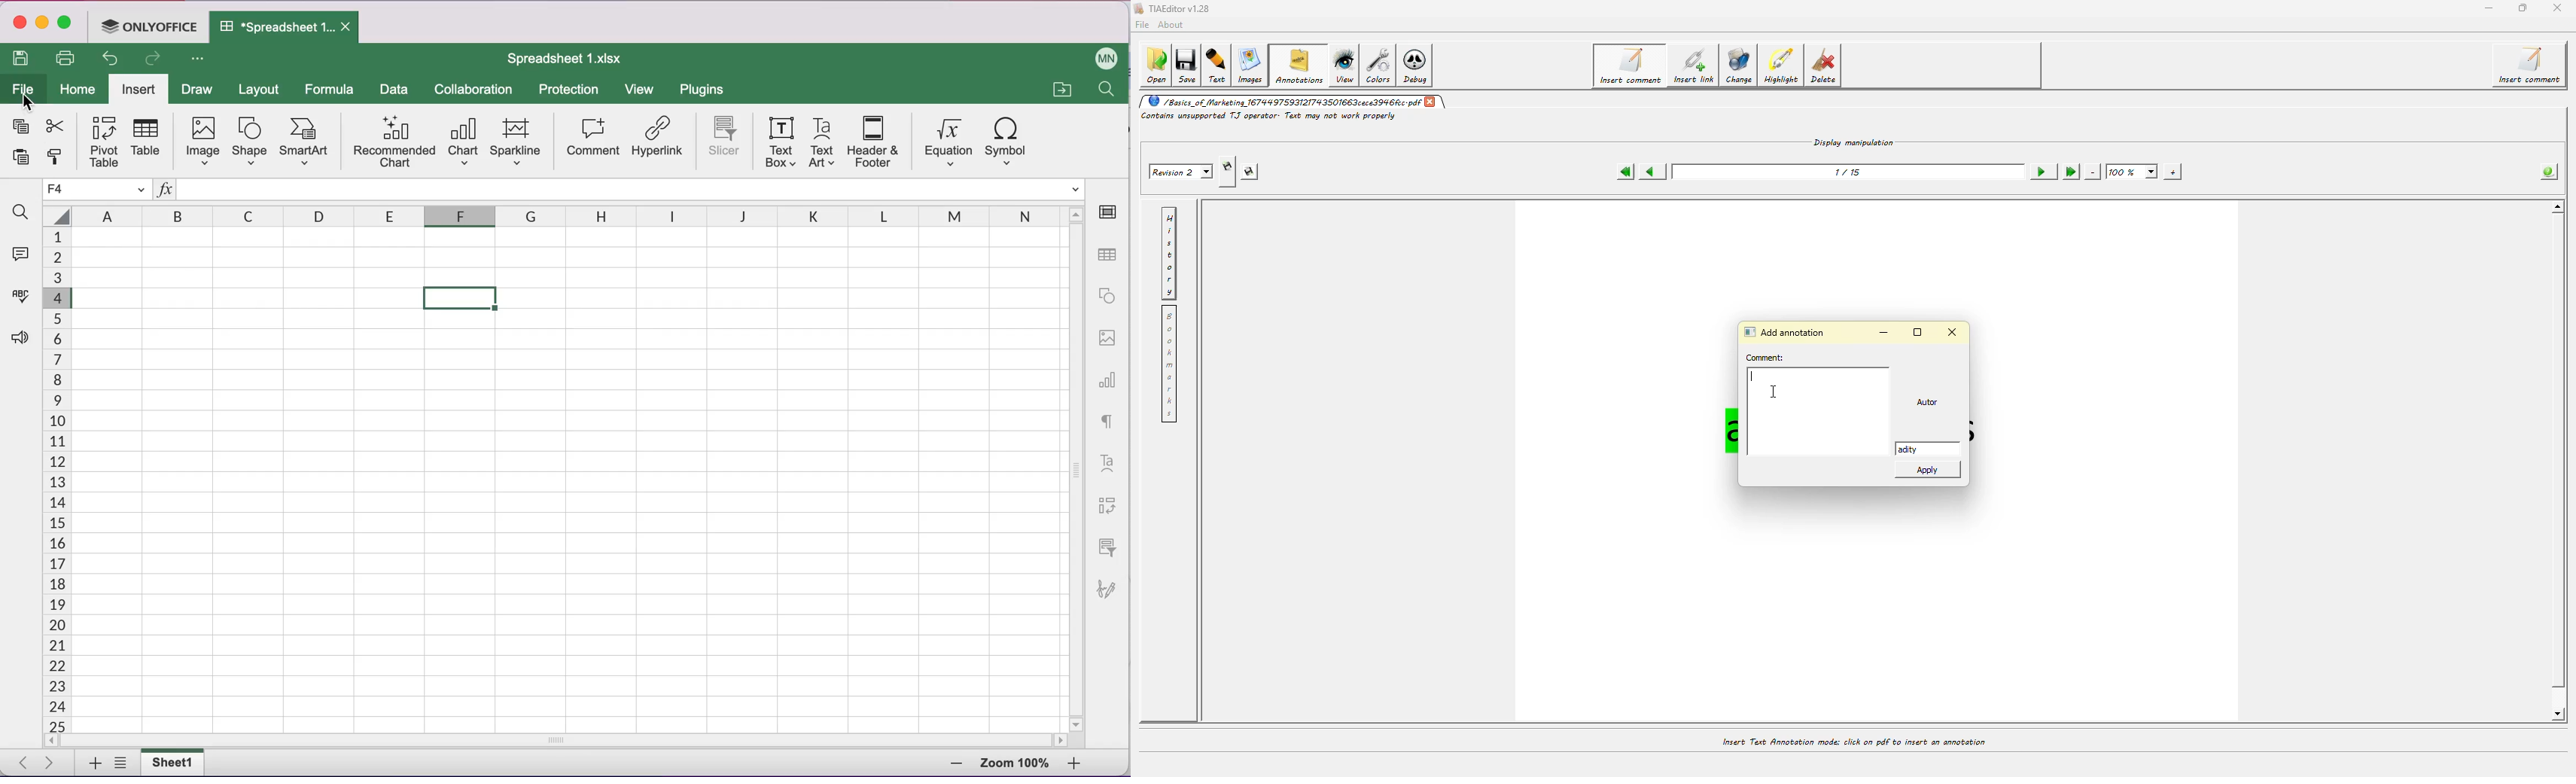 This screenshot has width=2576, height=784. Describe the element at coordinates (946, 138) in the screenshot. I see `equation` at that location.